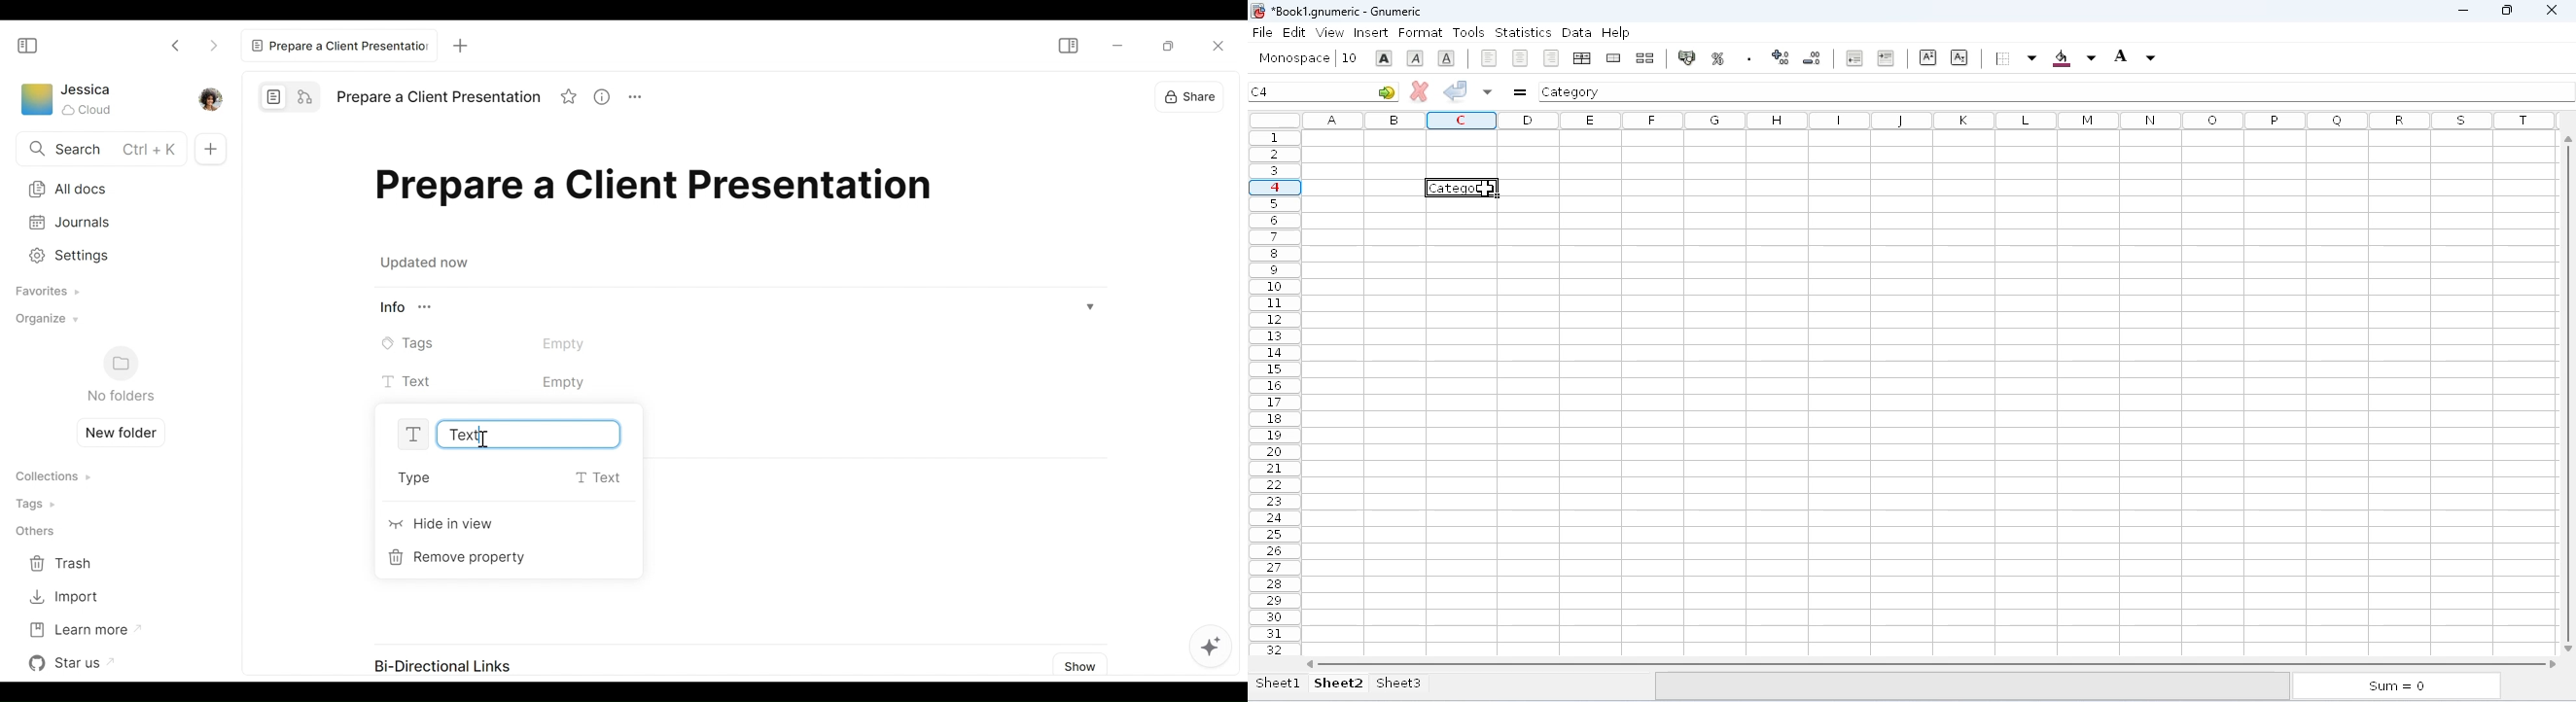 Image resolution: width=2576 pixels, height=728 pixels. I want to click on Close, so click(1223, 45).